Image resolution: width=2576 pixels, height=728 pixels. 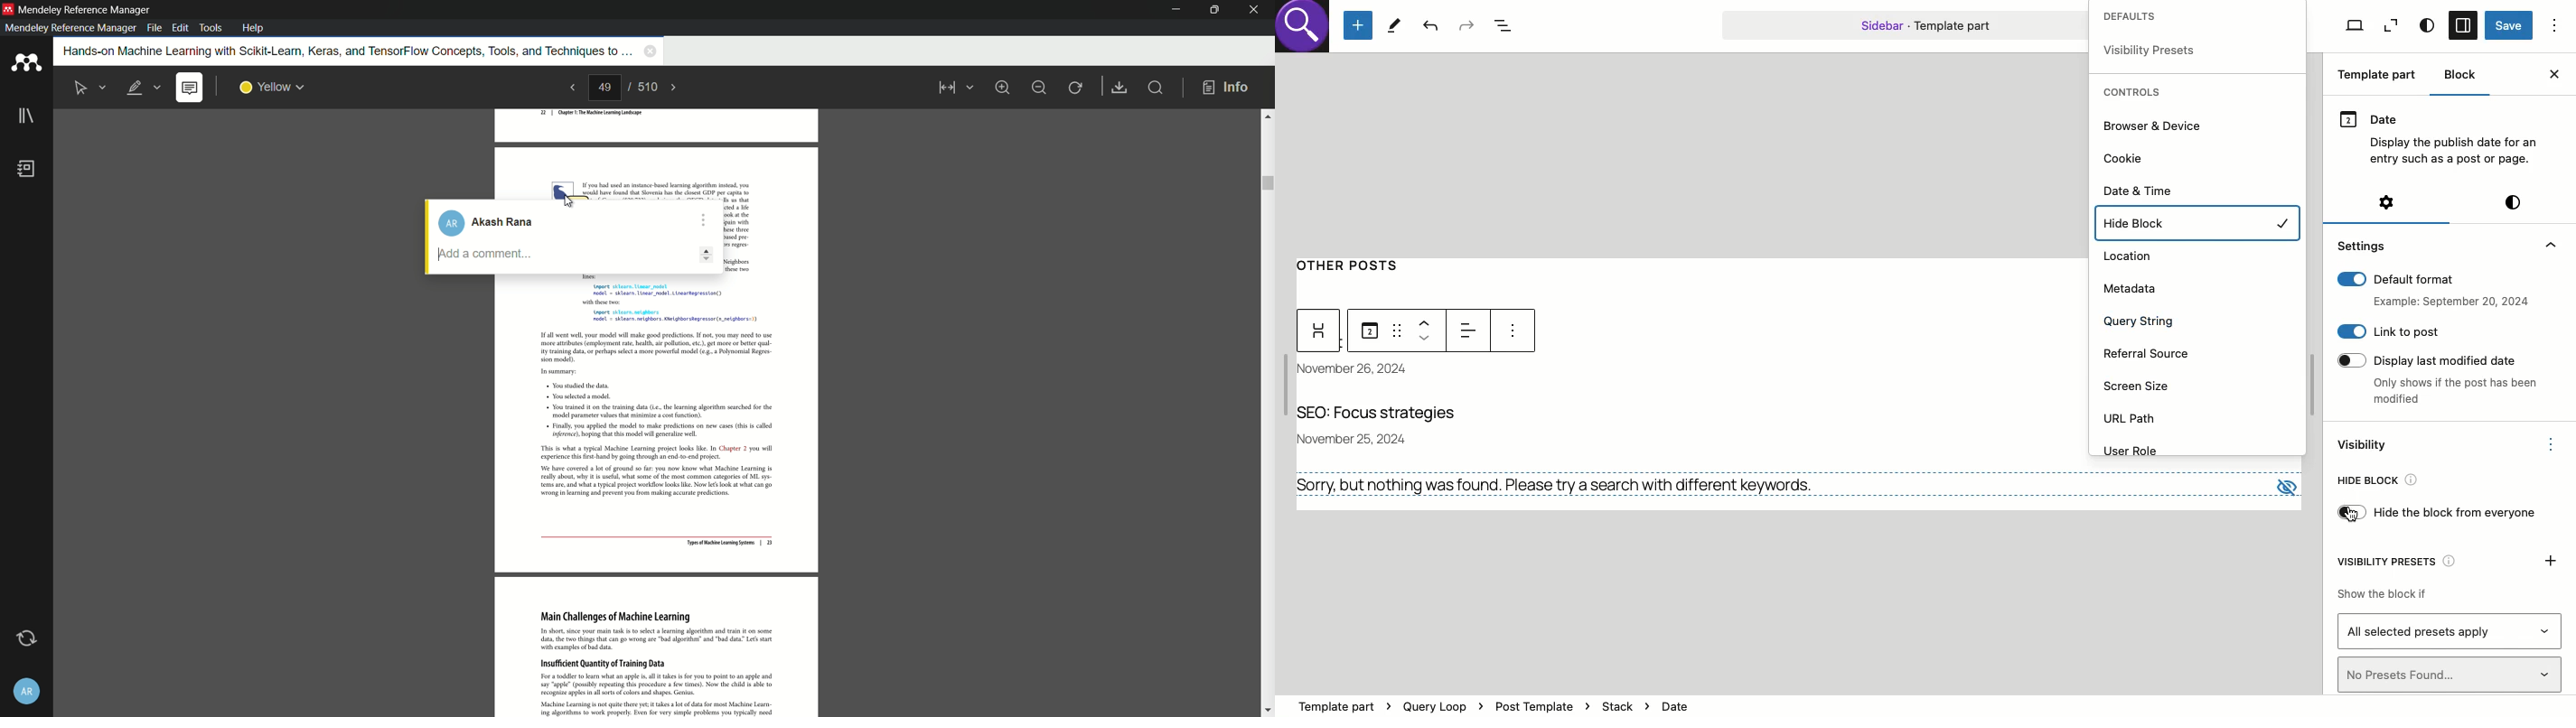 I want to click on Link to post, so click(x=2388, y=331).